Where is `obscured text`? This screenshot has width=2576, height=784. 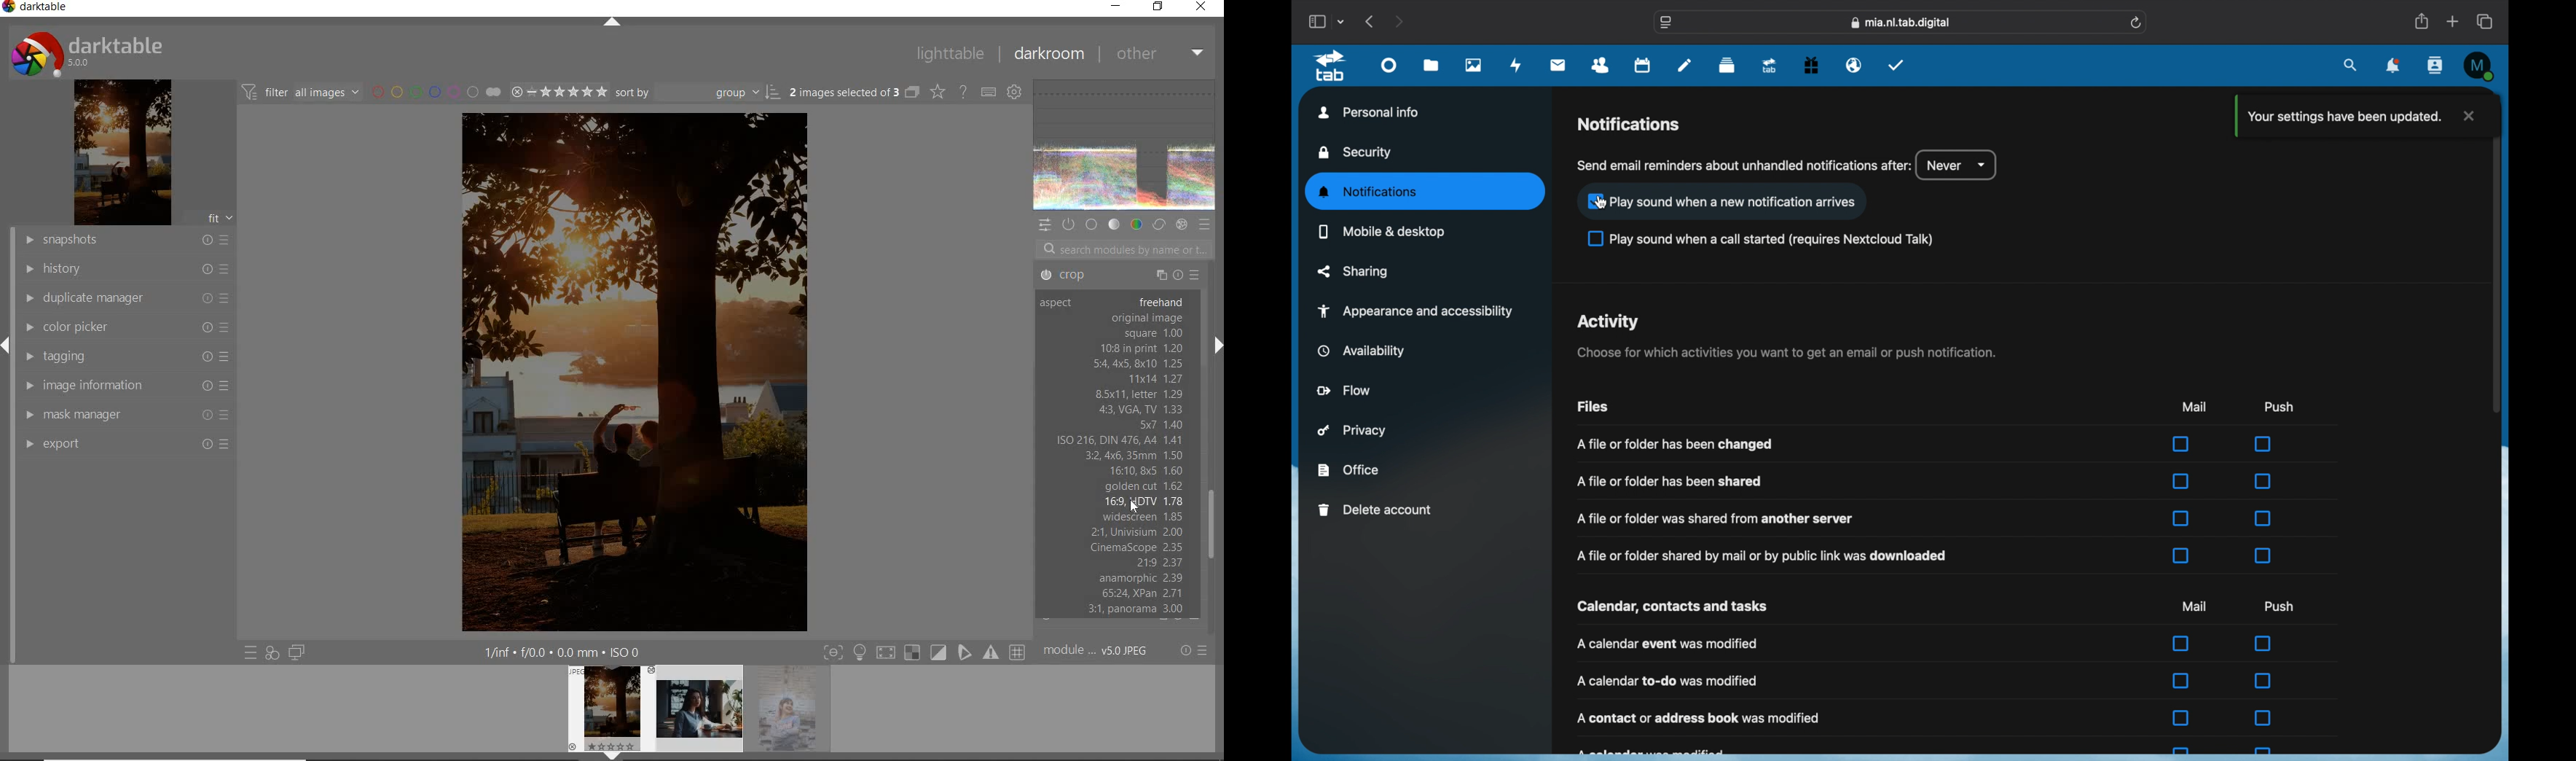
obscured text is located at coordinates (1652, 751).